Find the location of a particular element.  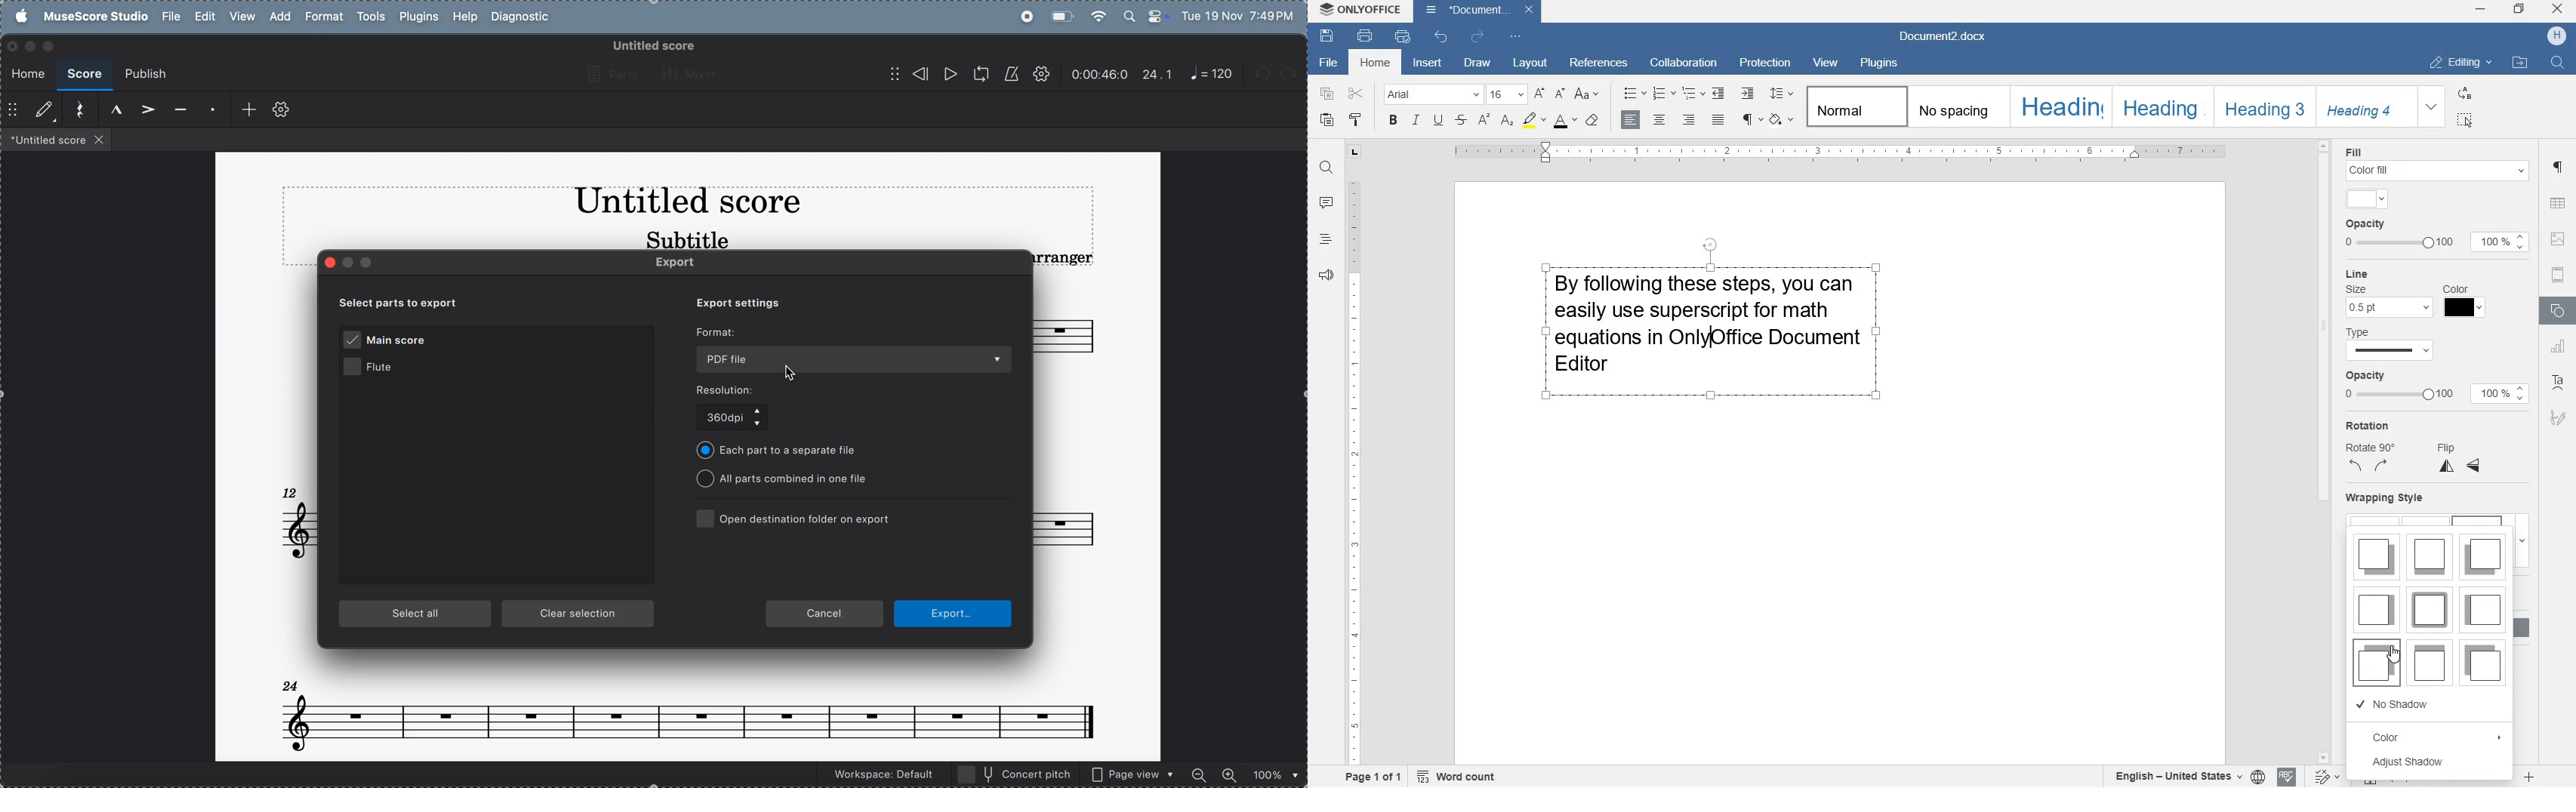

publish is located at coordinates (145, 75).